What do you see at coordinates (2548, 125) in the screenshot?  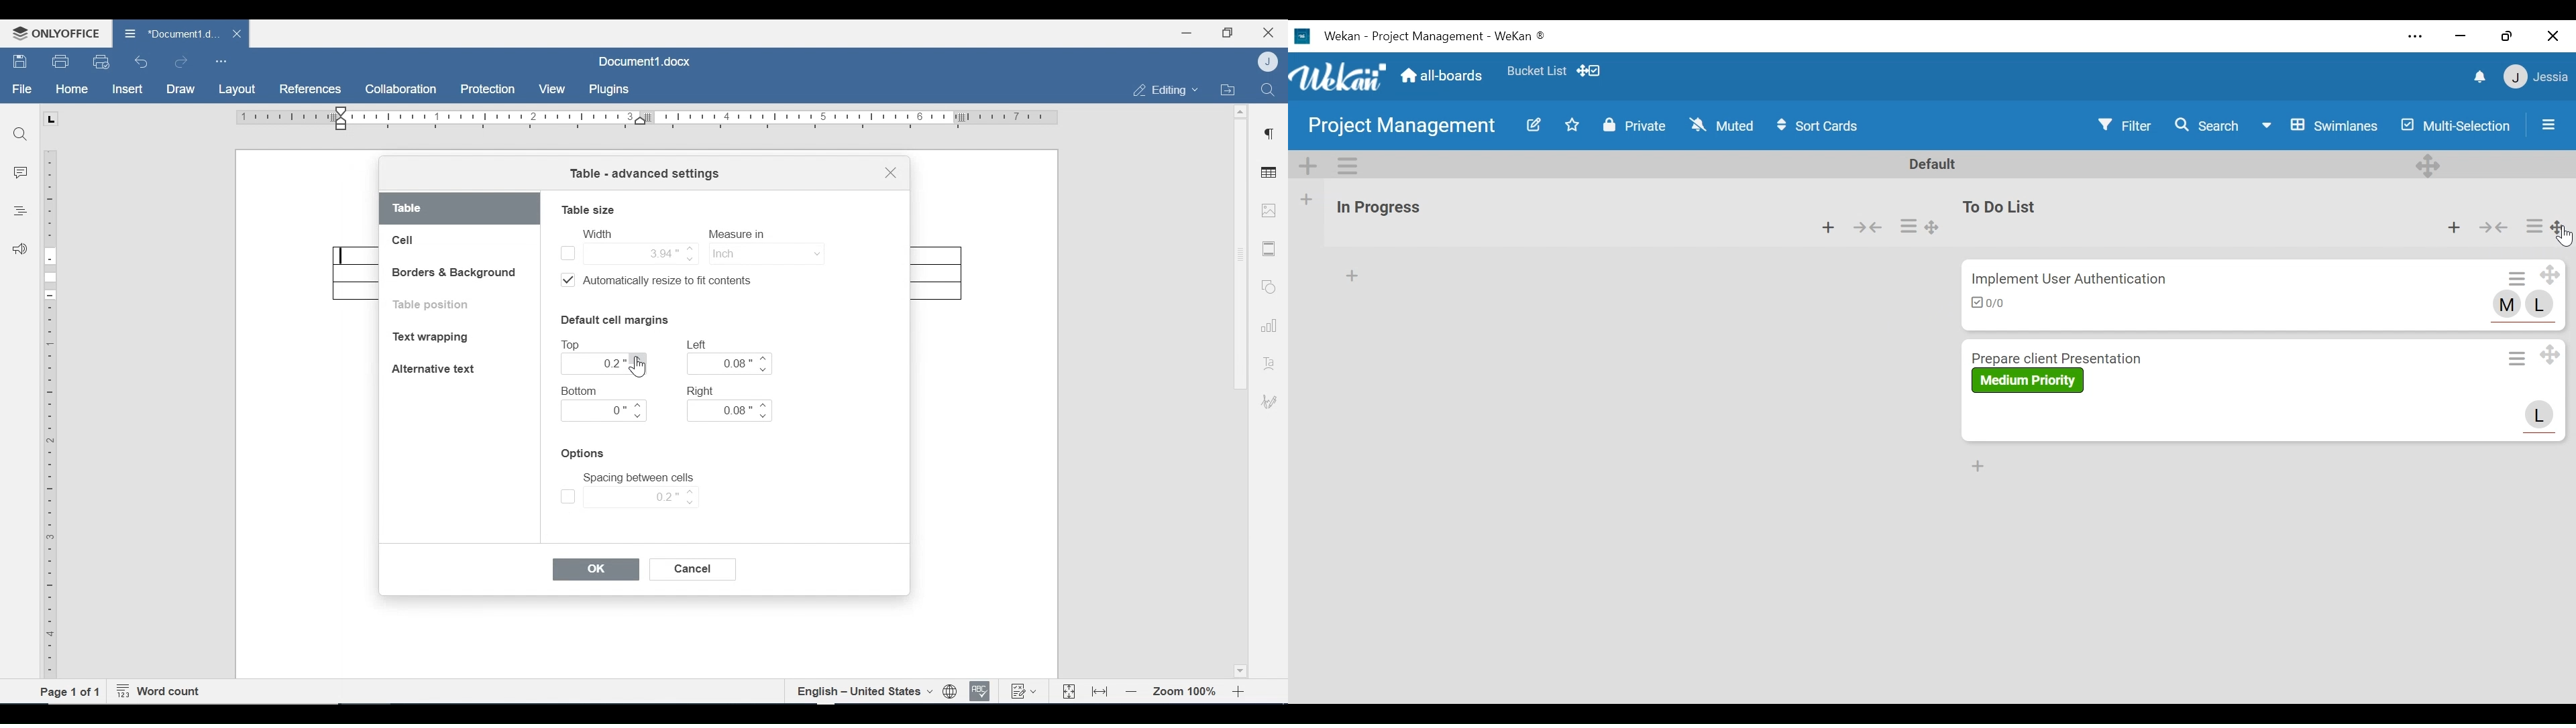 I see `Open/close sidebar` at bounding box center [2548, 125].